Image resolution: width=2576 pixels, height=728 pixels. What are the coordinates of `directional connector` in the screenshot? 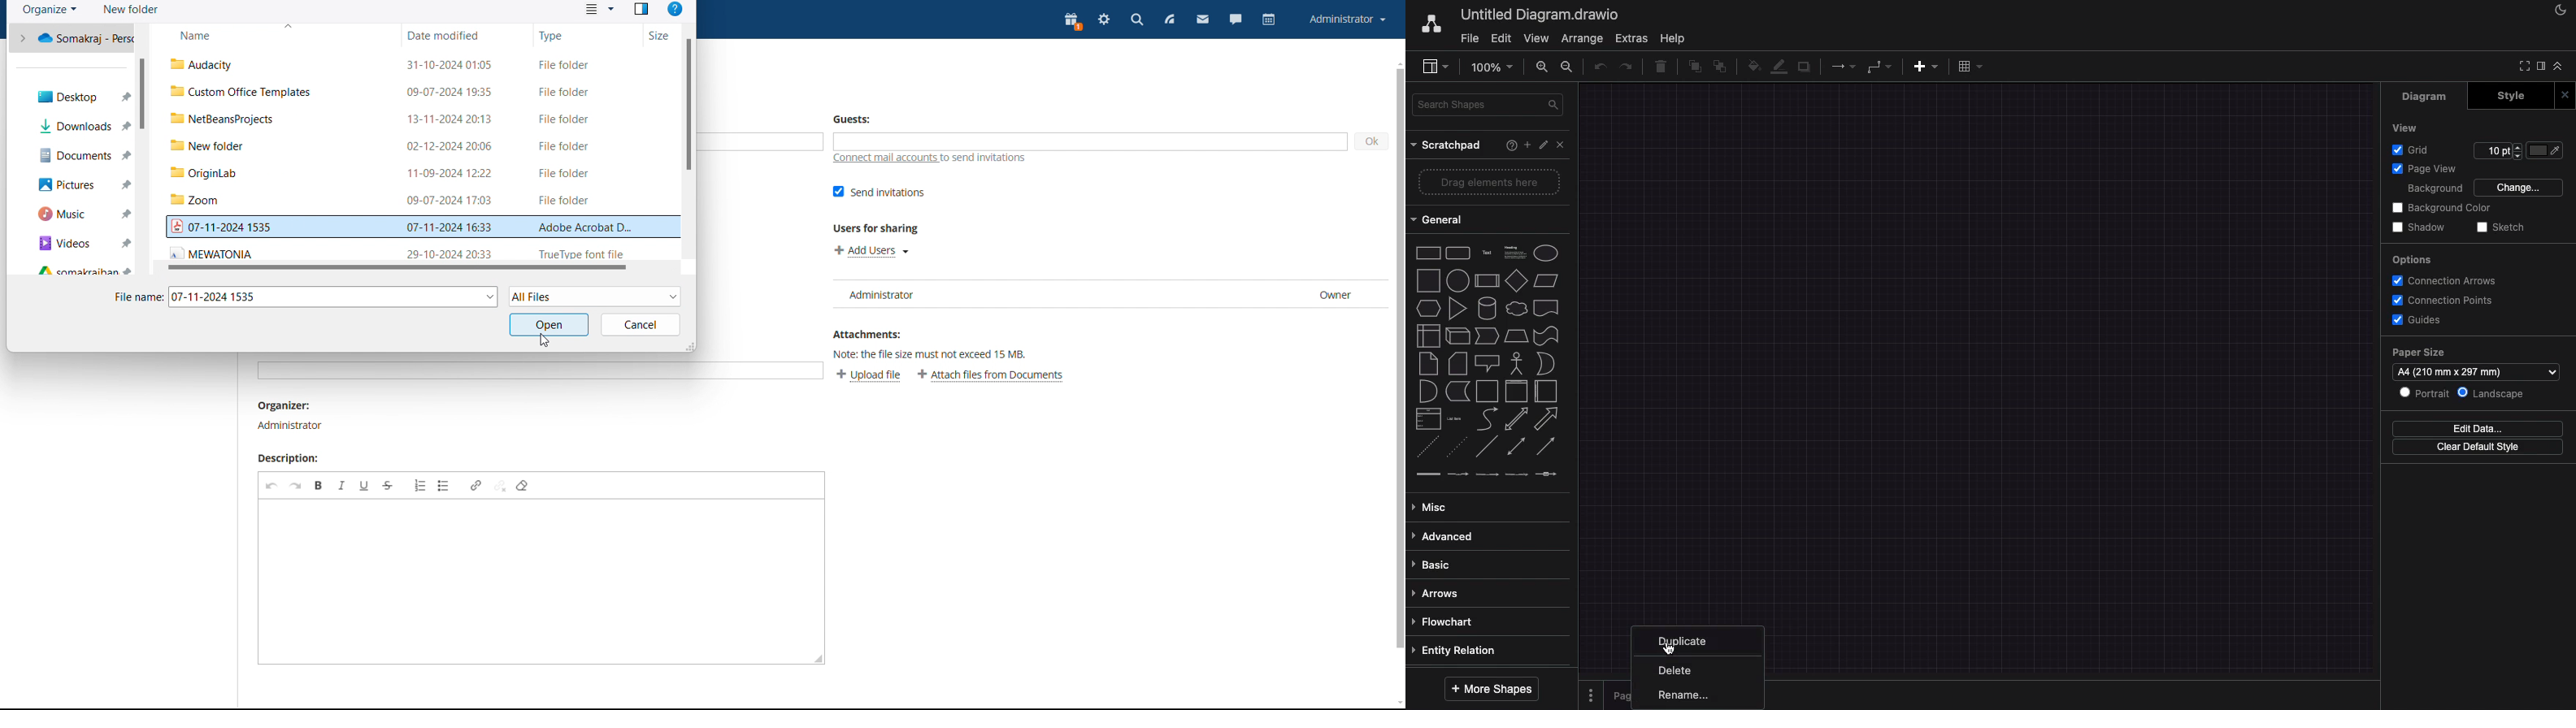 It's located at (1545, 446).